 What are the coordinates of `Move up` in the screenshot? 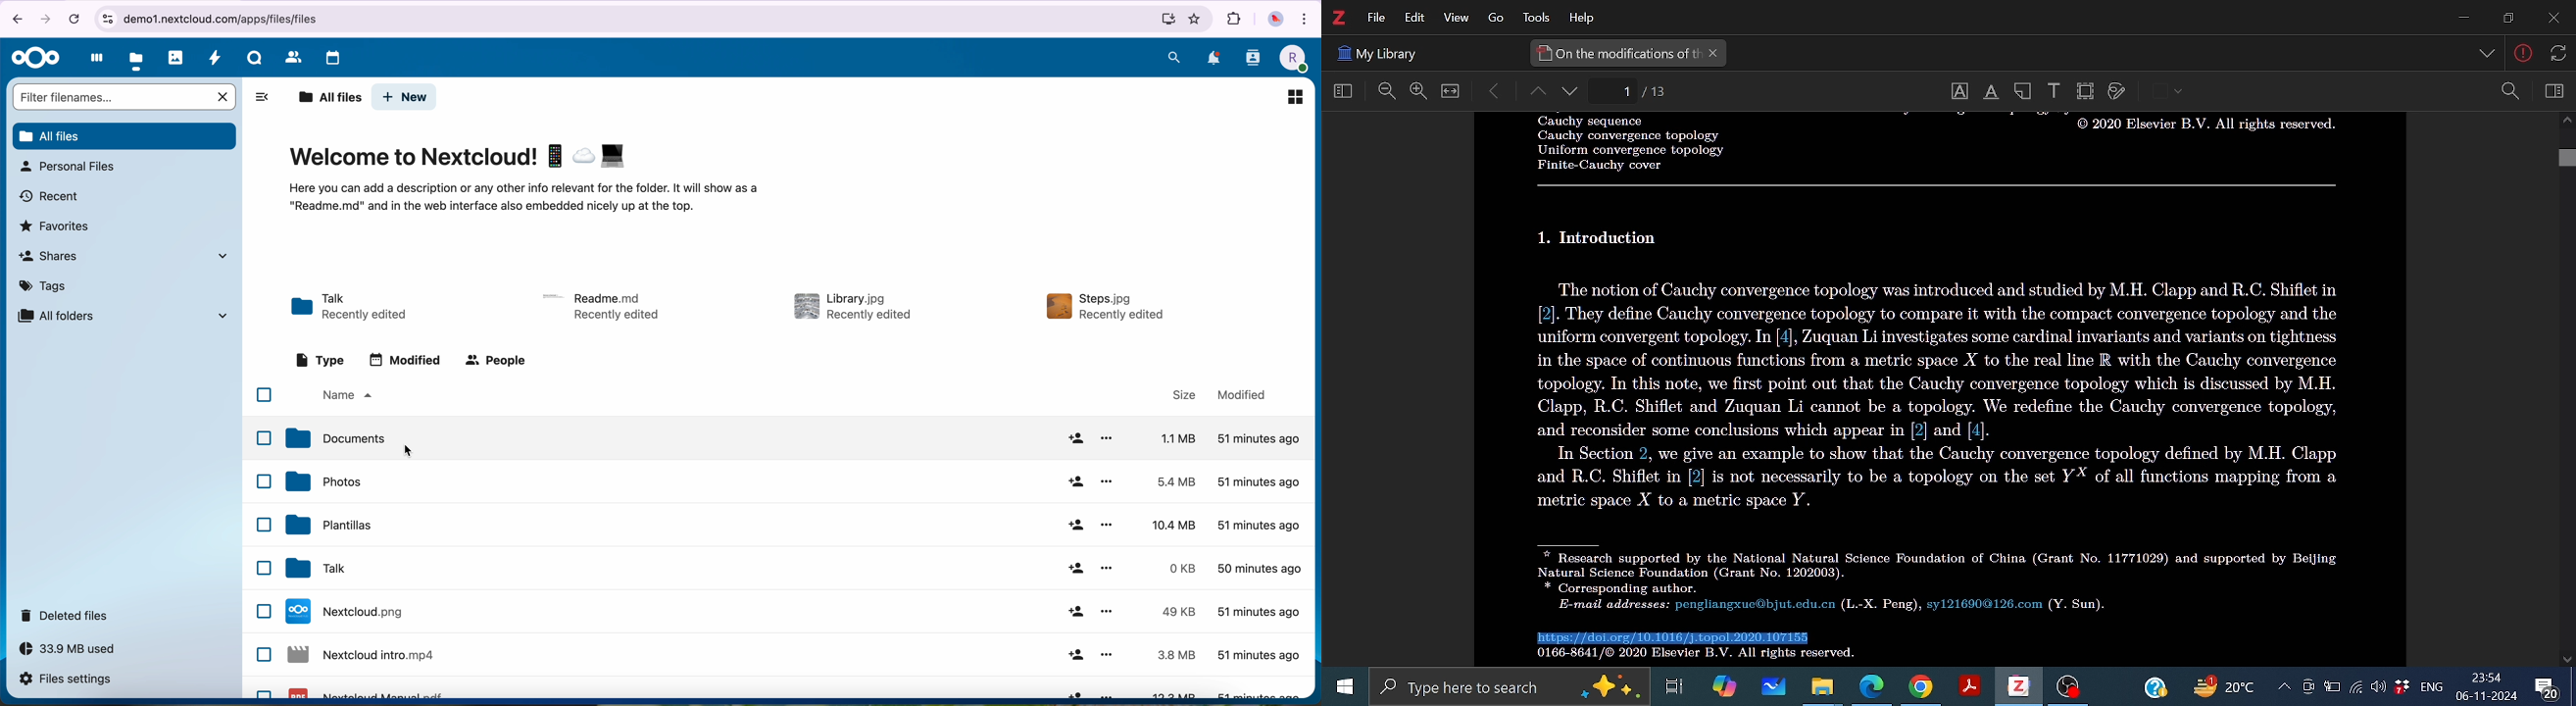 It's located at (2566, 123).